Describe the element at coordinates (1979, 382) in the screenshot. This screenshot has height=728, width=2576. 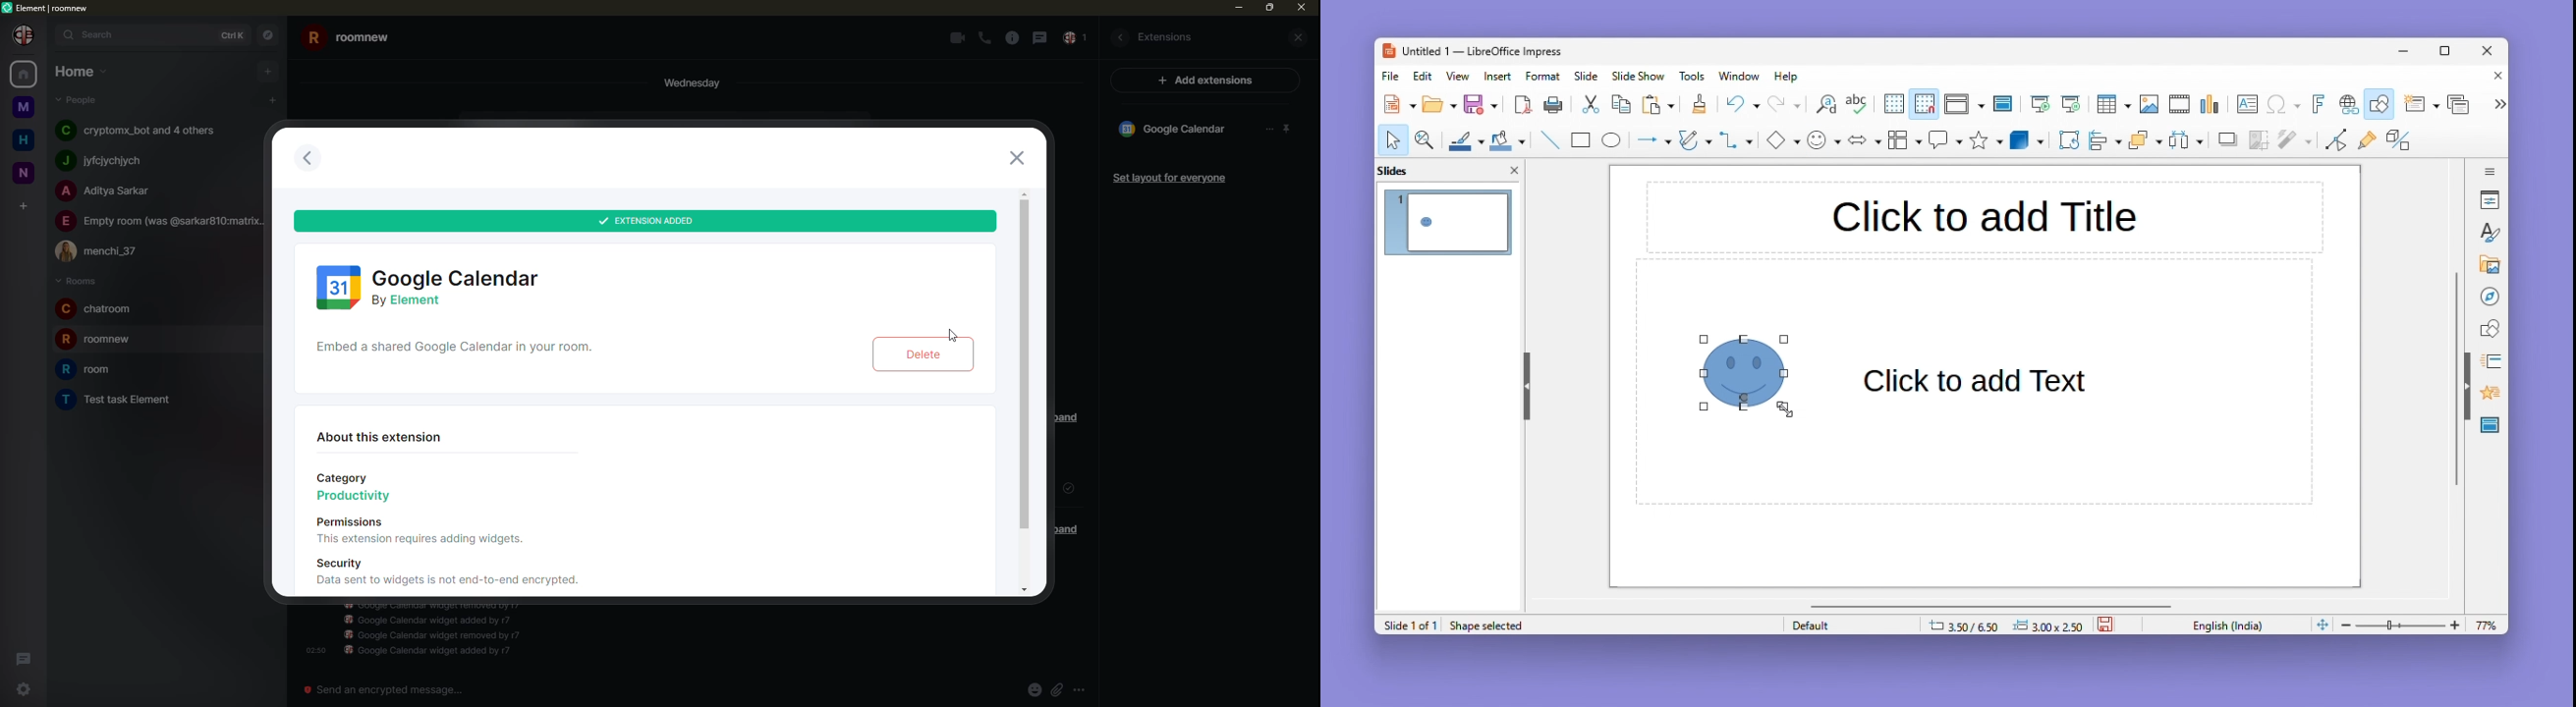
I see `Content` at that location.